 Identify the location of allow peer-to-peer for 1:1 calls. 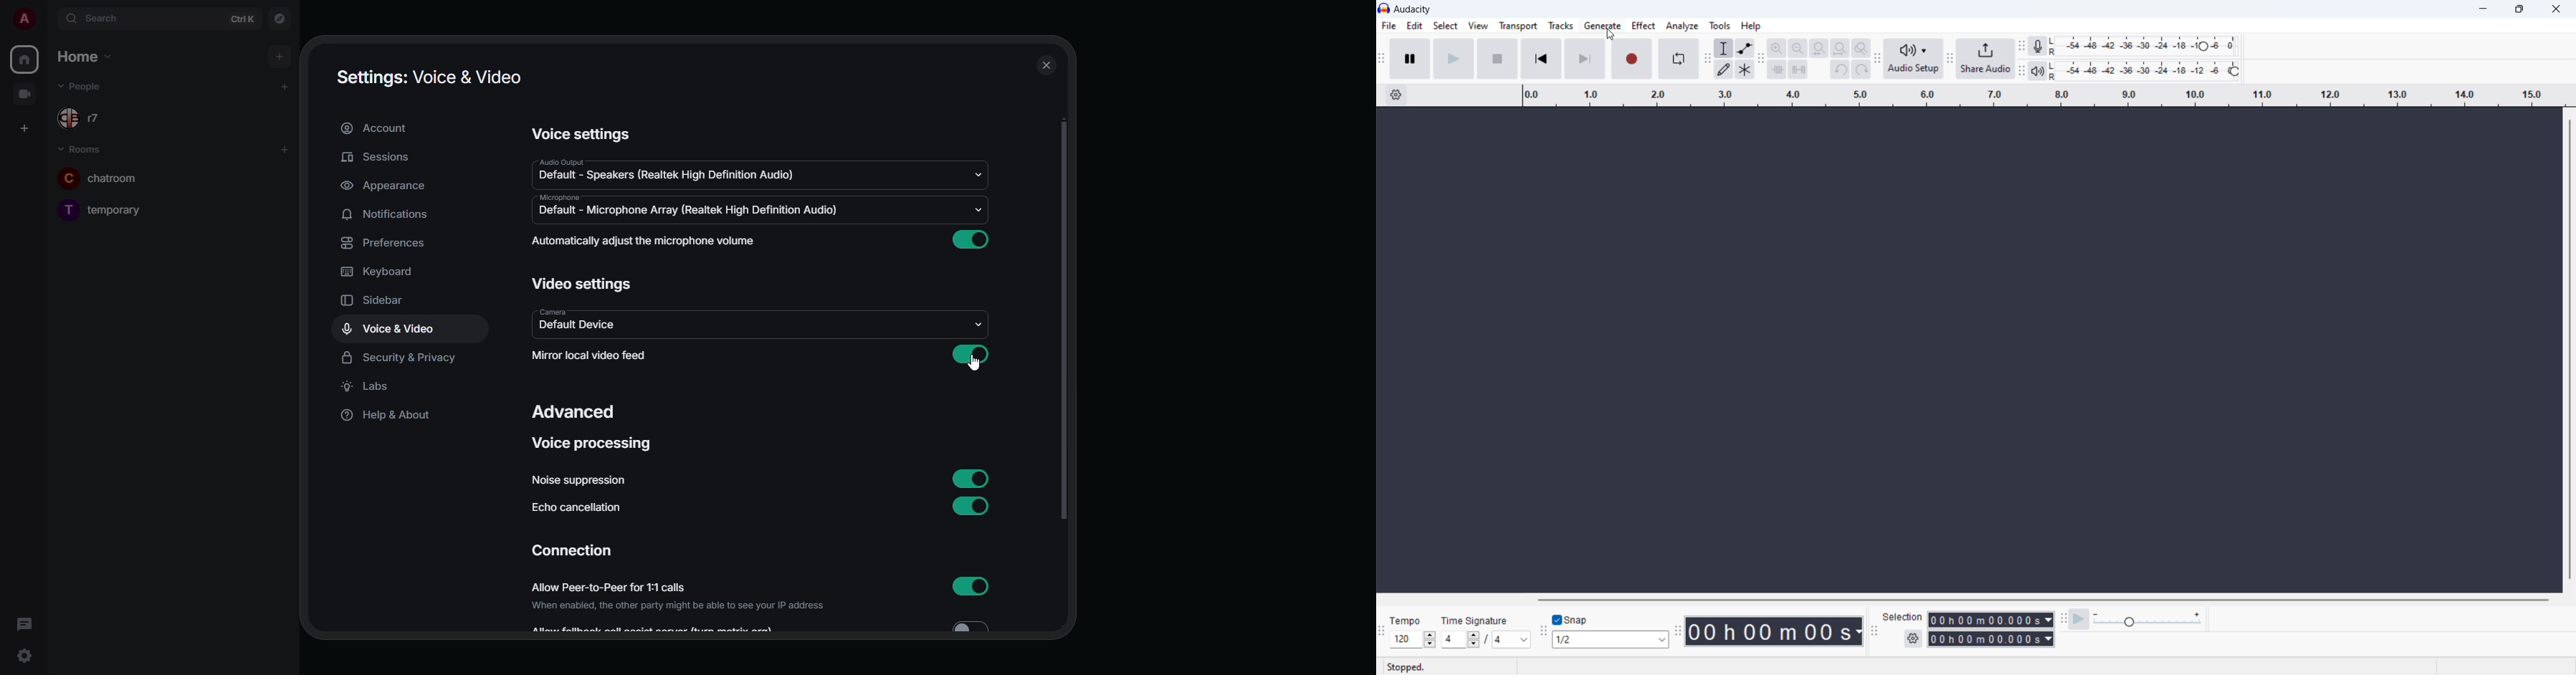
(676, 588).